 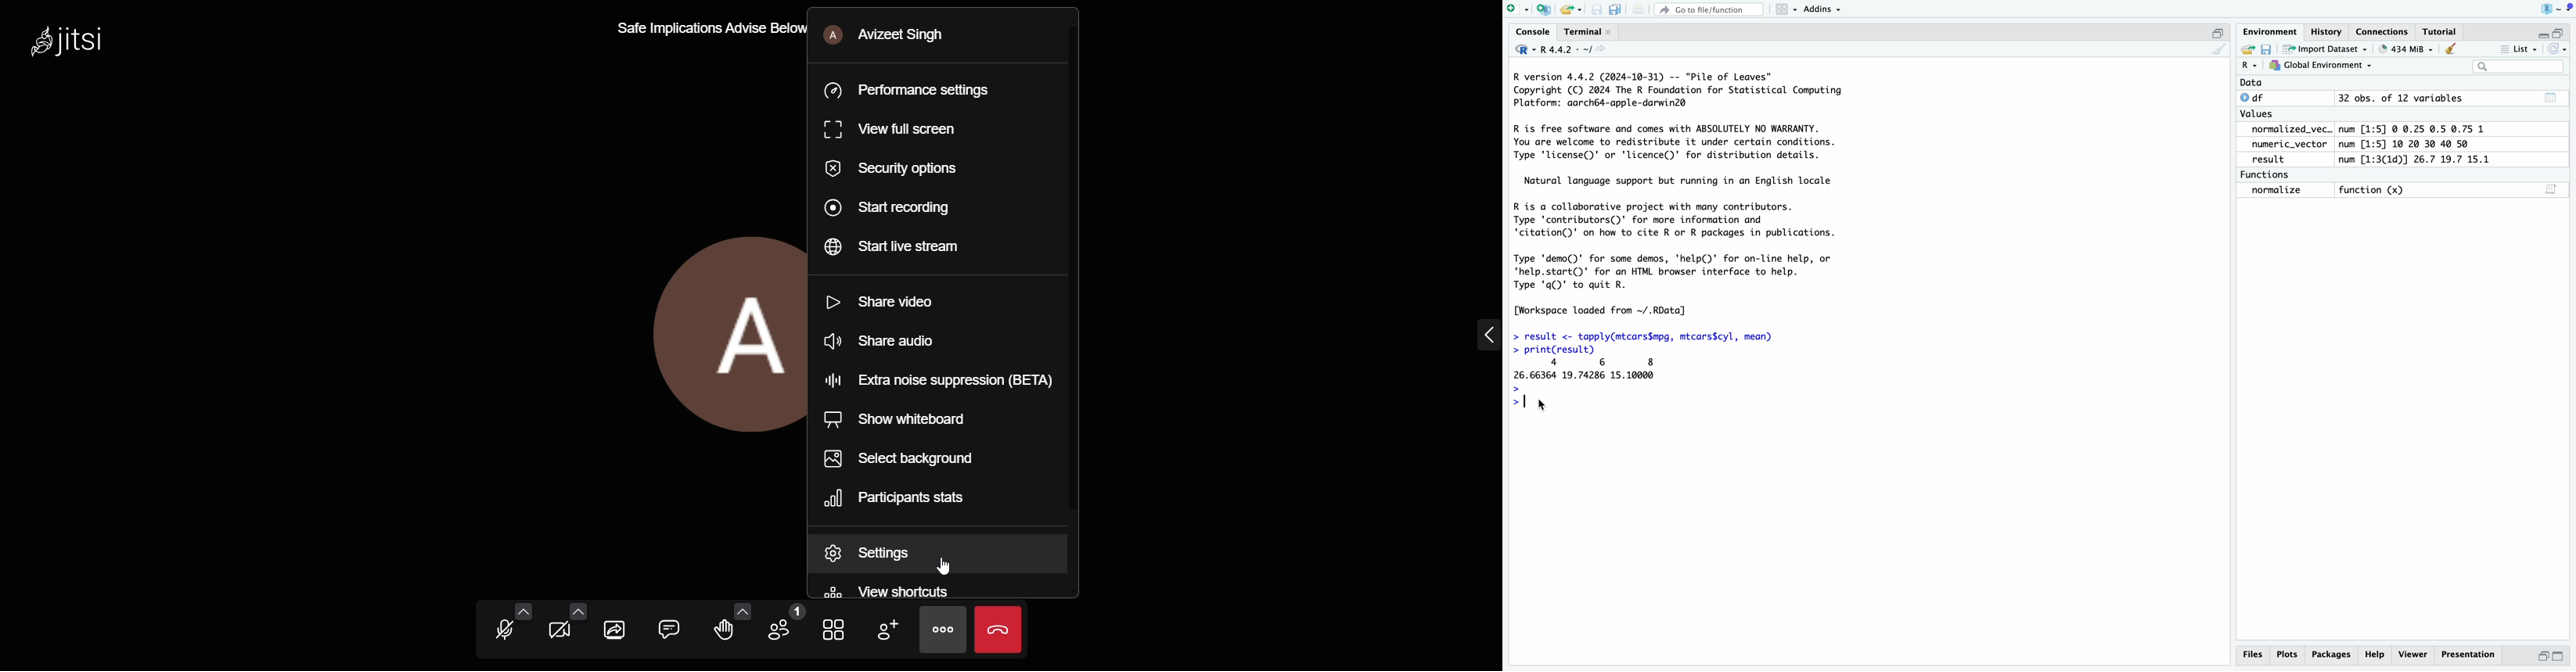 What do you see at coordinates (2383, 31) in the screenshot?
I see `Connections` at bounding box center [2383, 31].